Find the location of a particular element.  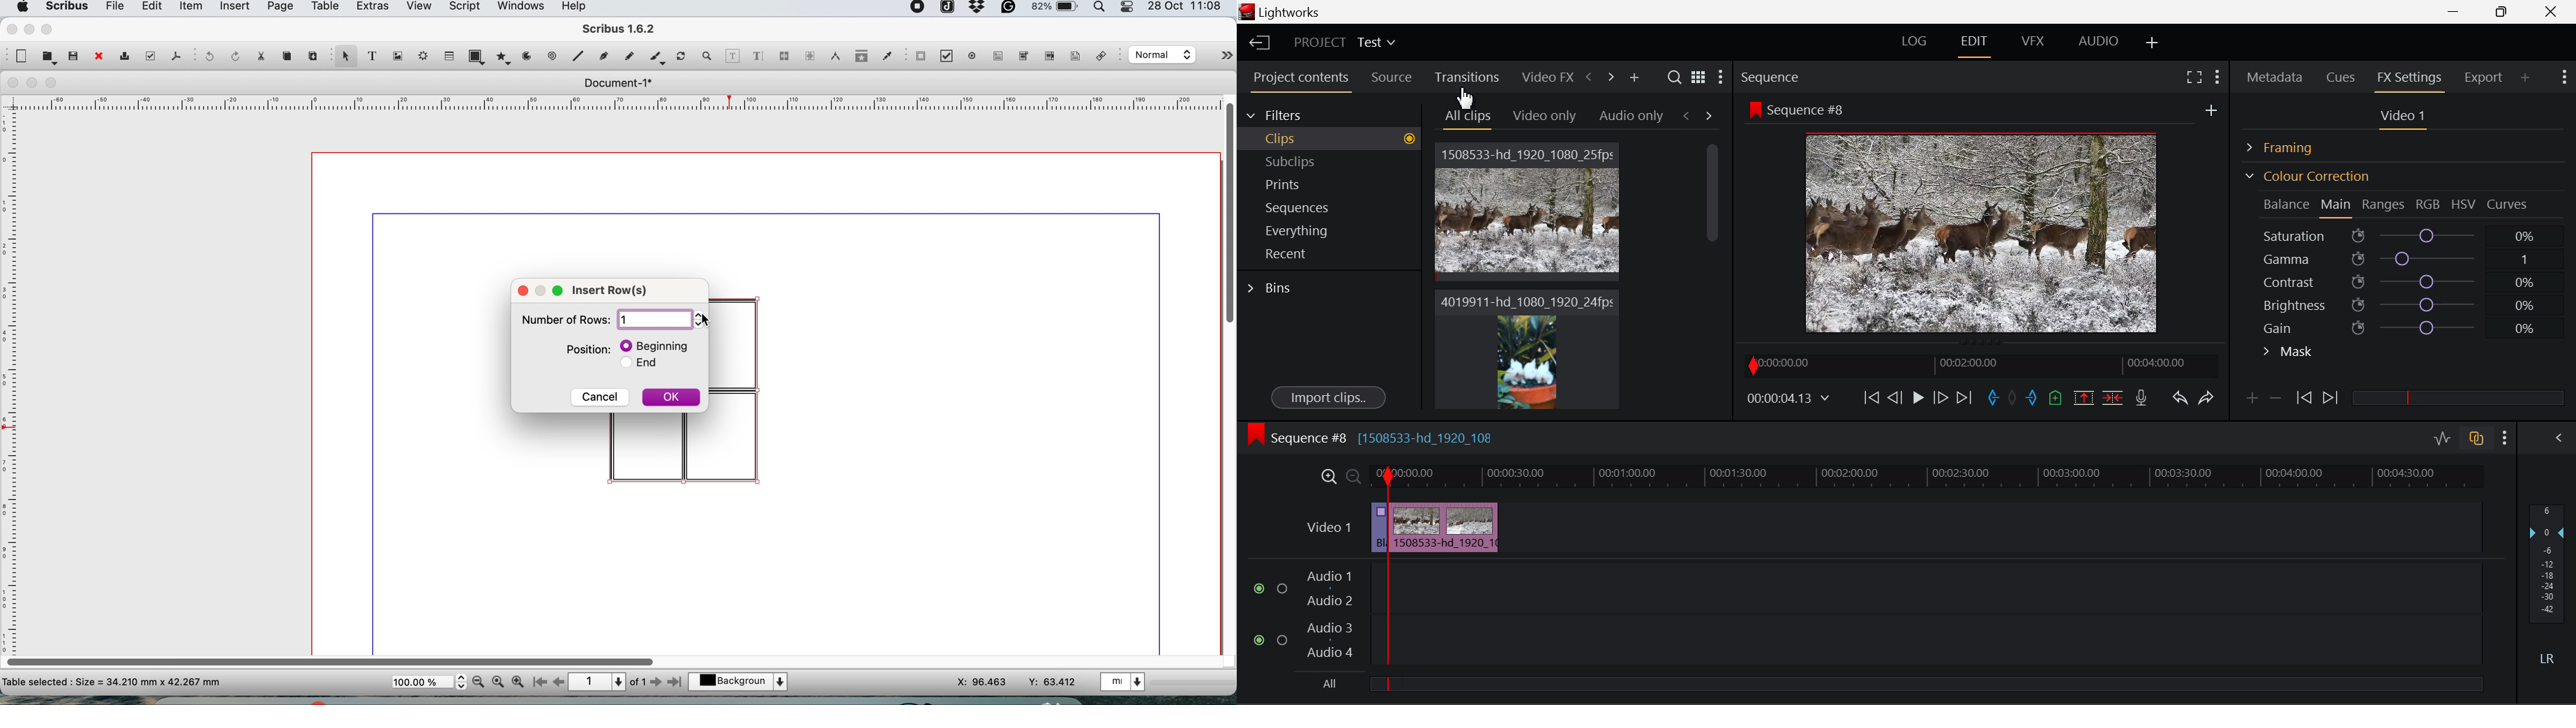

number of rows input box is located at coordinates (654, 320).